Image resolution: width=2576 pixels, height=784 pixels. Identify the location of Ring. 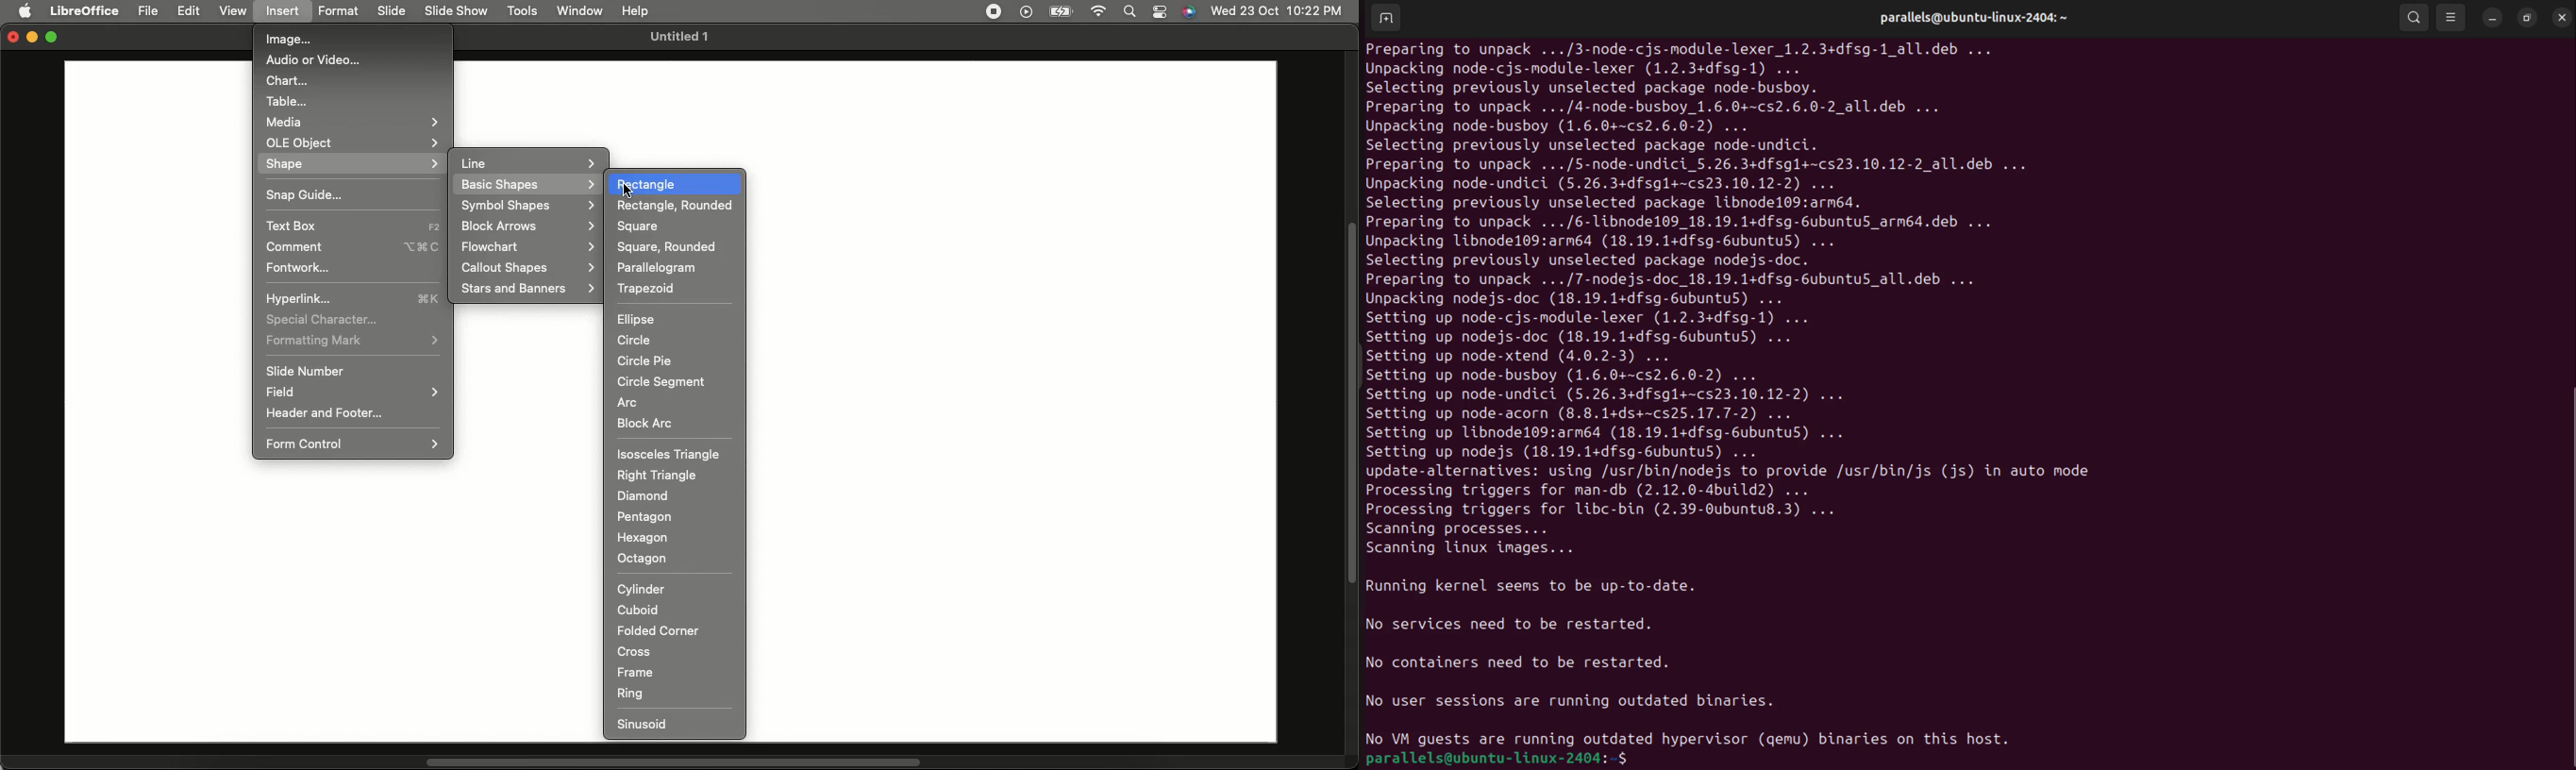
(633, 694).